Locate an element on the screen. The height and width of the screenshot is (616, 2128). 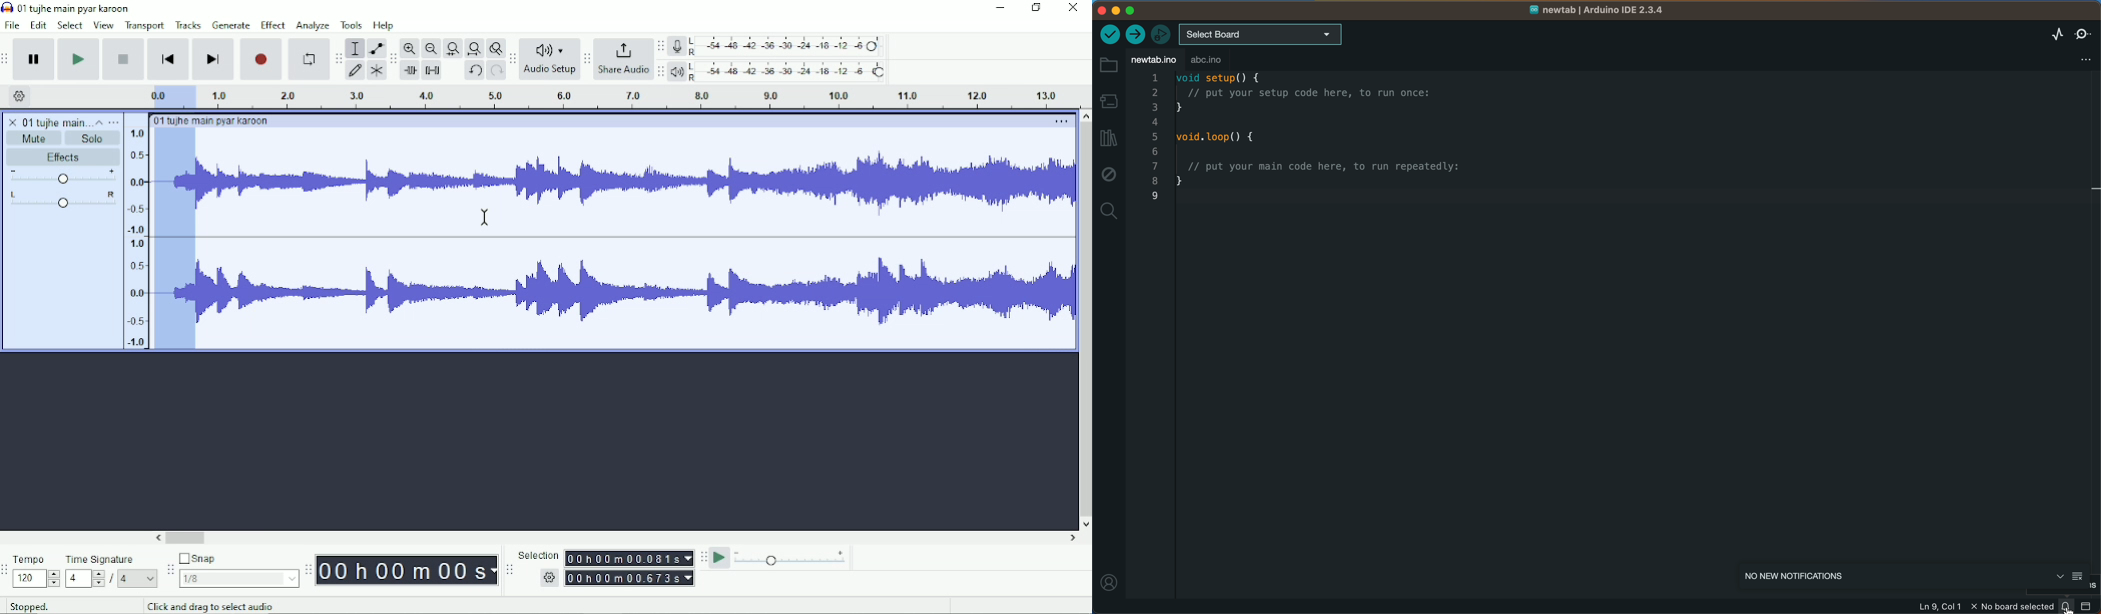
Audacity time signature toolbar is located at coordinates (7, 571).